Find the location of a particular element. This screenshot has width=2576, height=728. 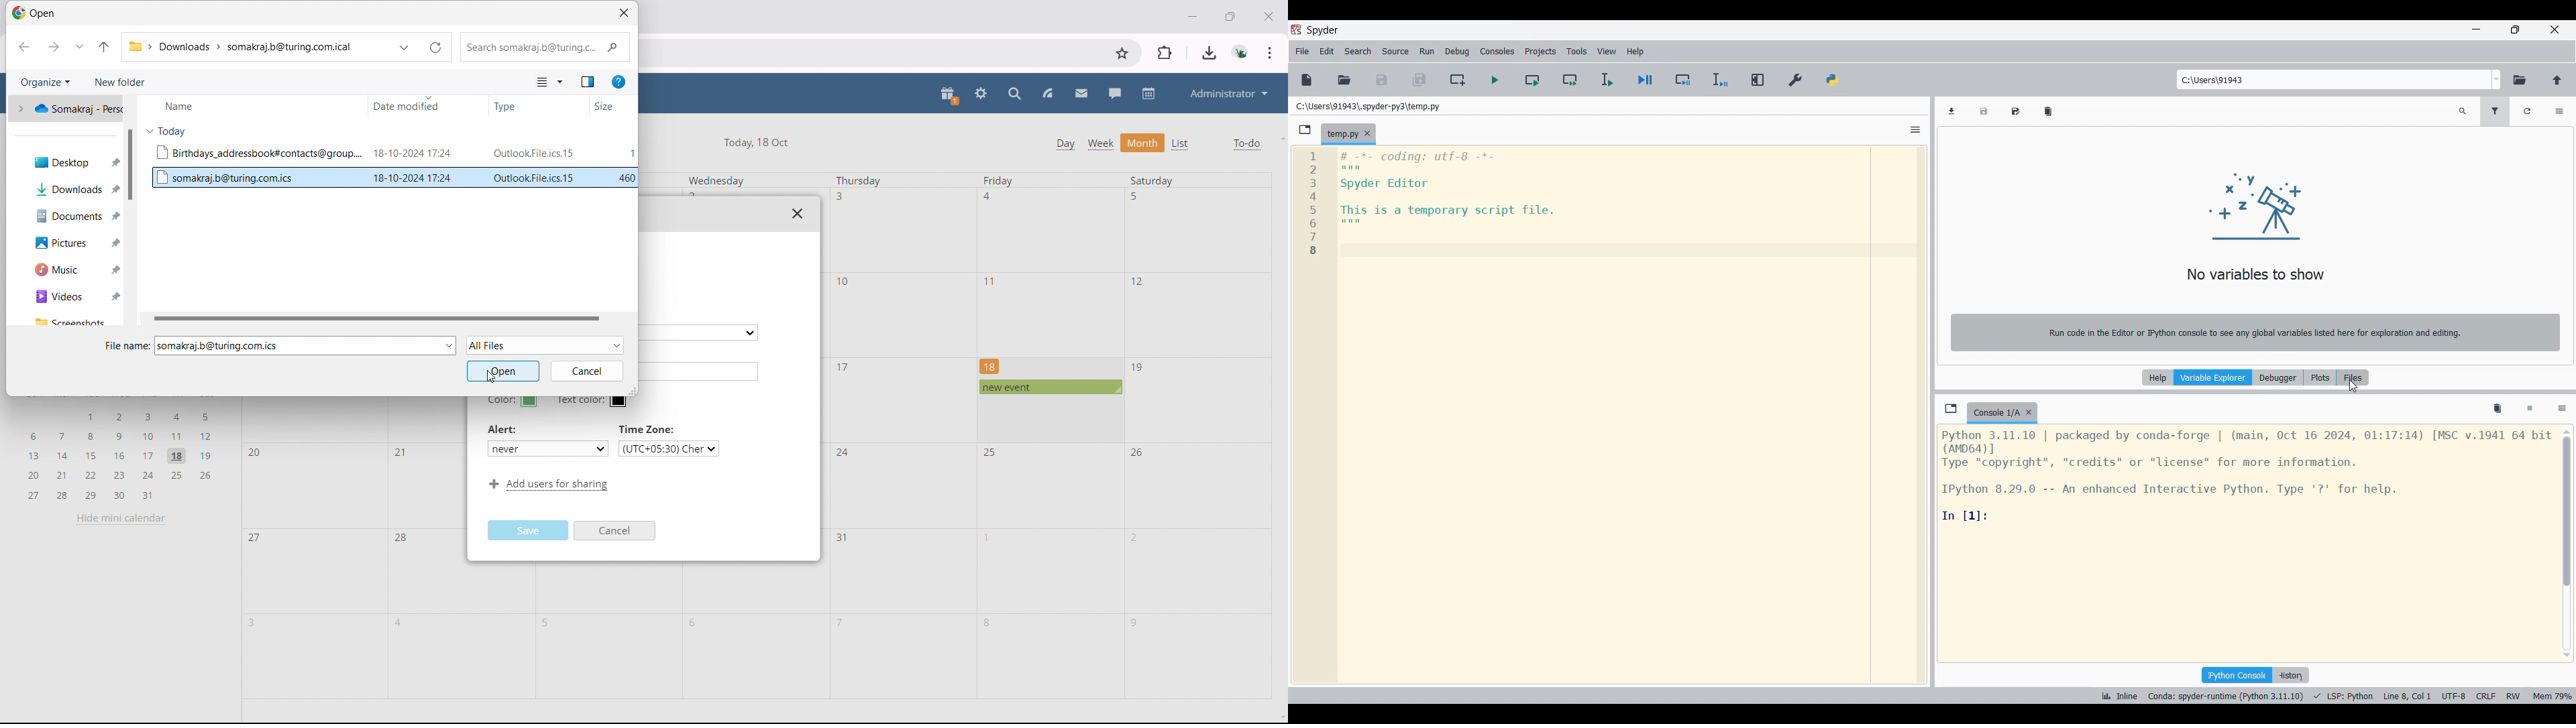

Current tab is located at coordinates (1995, 413).